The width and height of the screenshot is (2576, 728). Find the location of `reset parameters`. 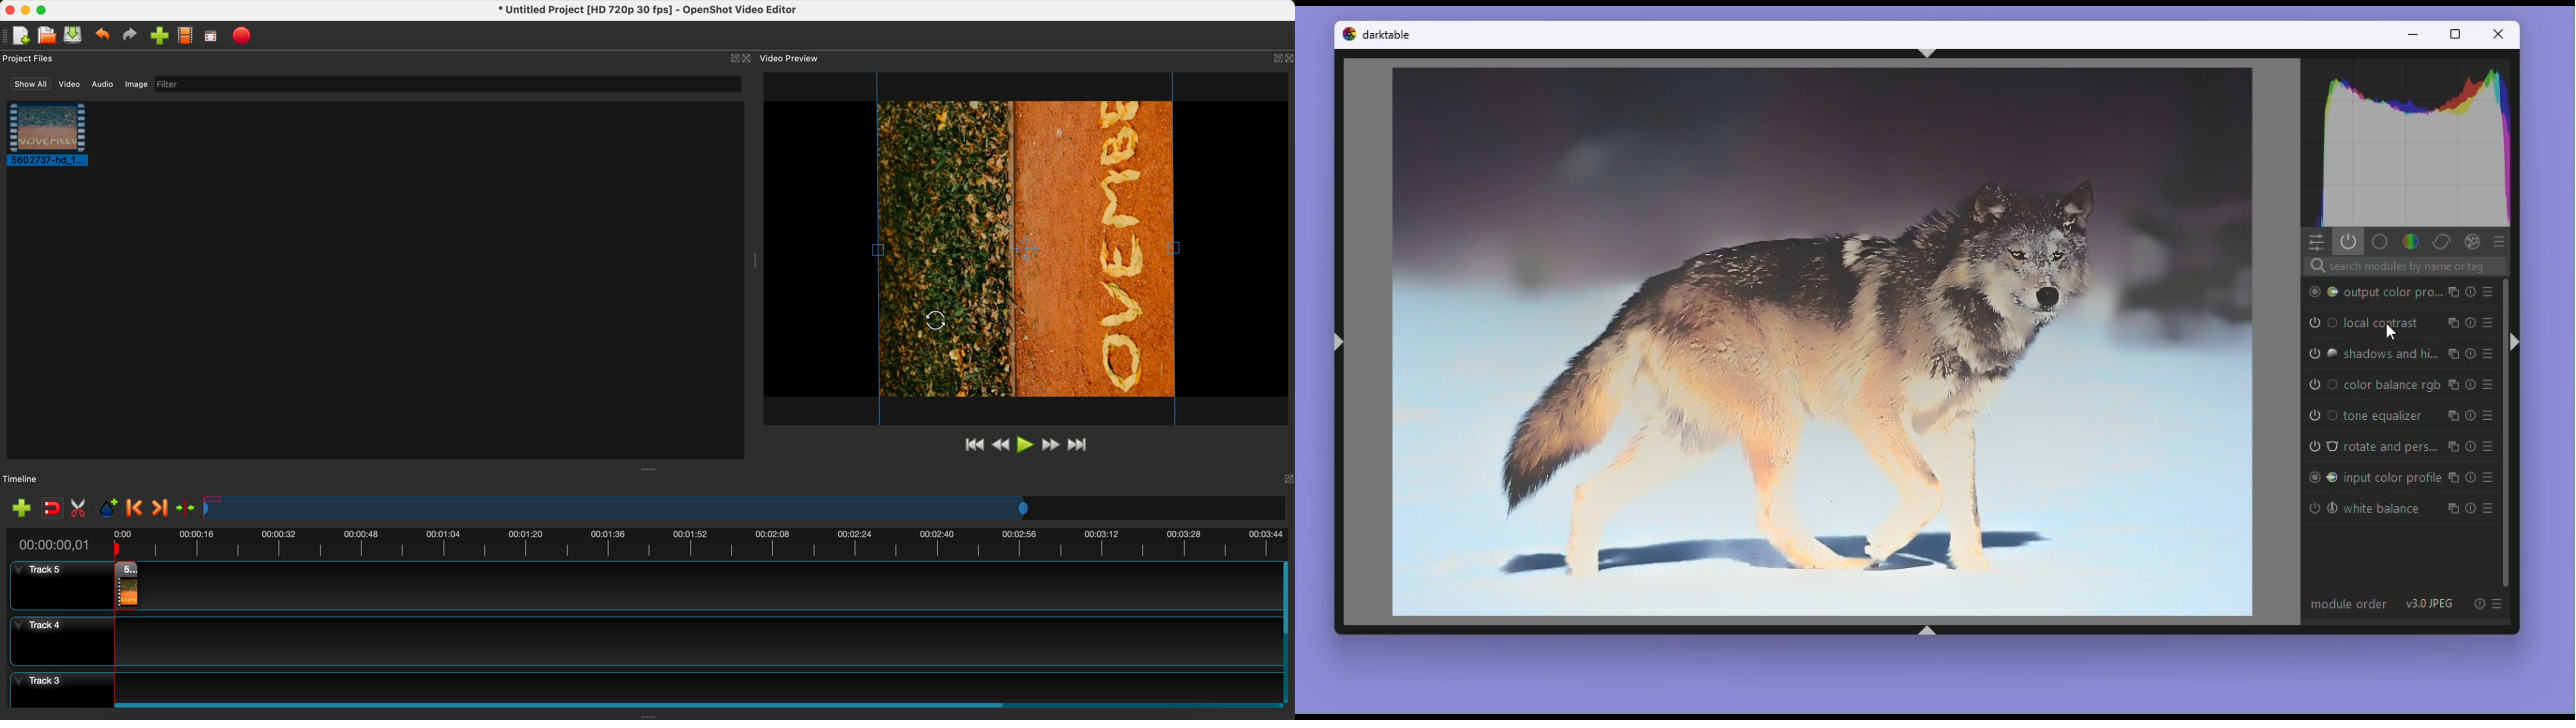

reset parameters is located at coordinates (2470, 323).